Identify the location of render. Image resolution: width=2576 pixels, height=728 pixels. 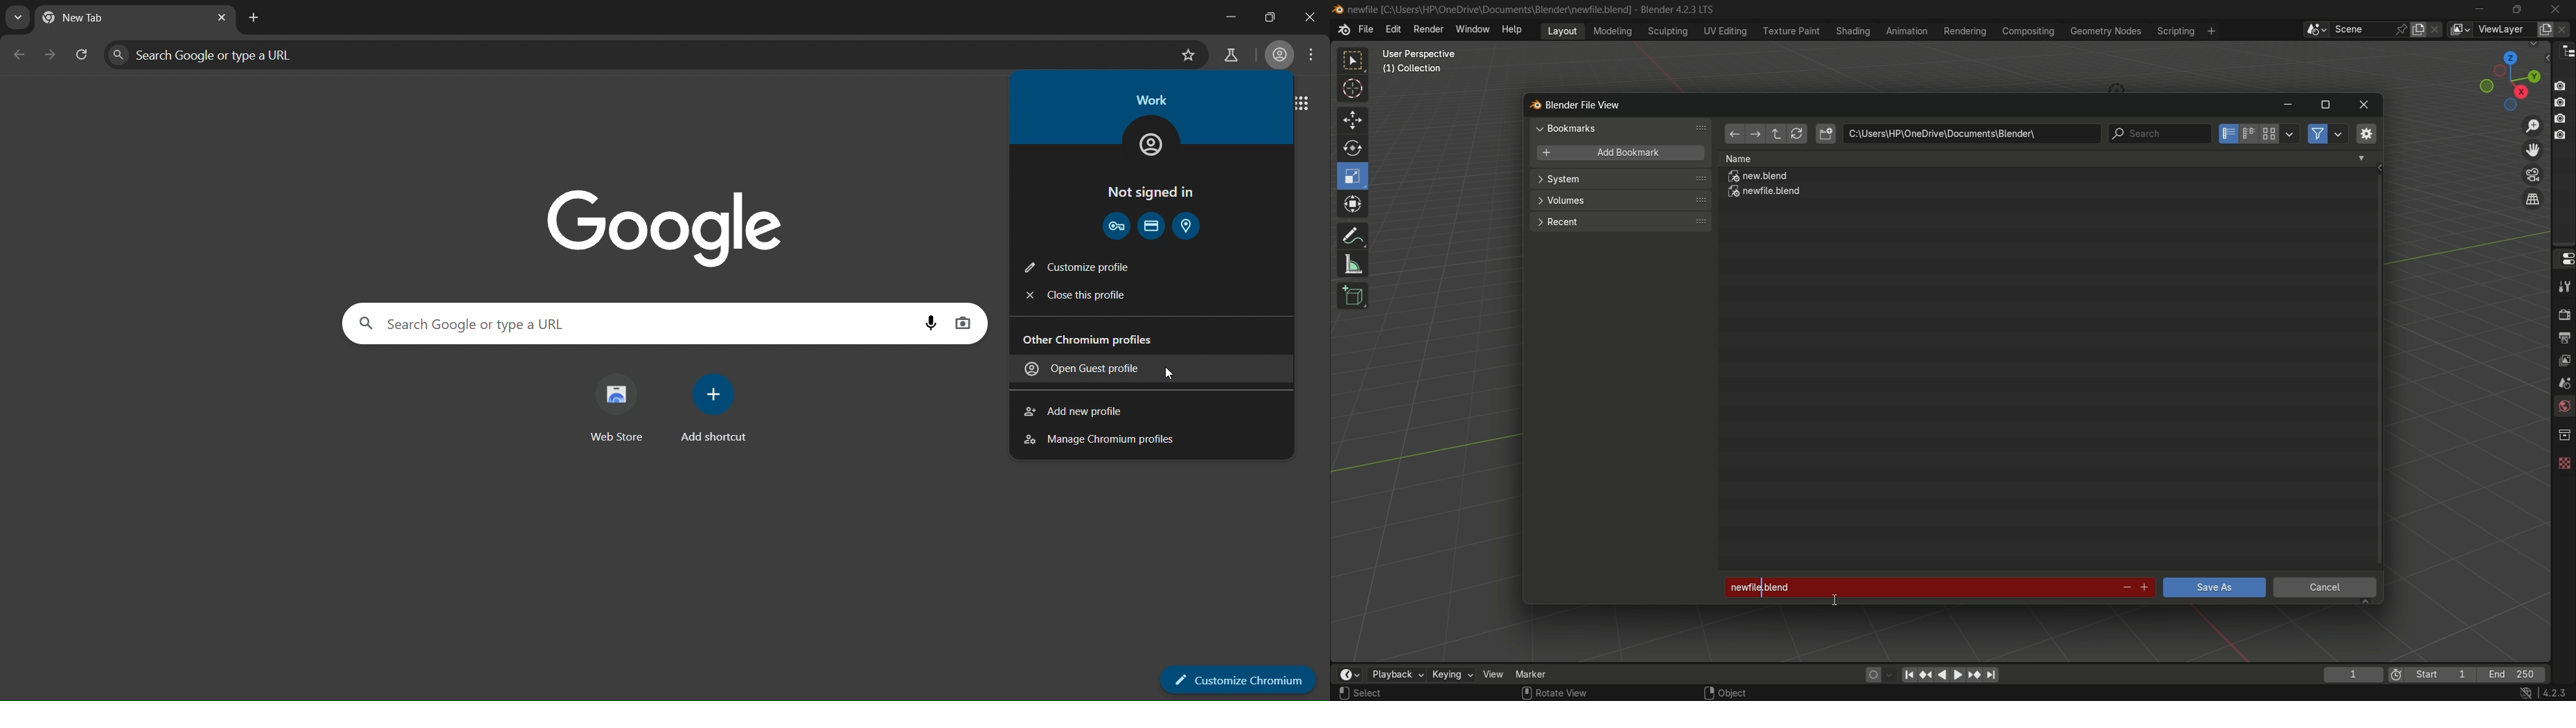
(2562, 313).